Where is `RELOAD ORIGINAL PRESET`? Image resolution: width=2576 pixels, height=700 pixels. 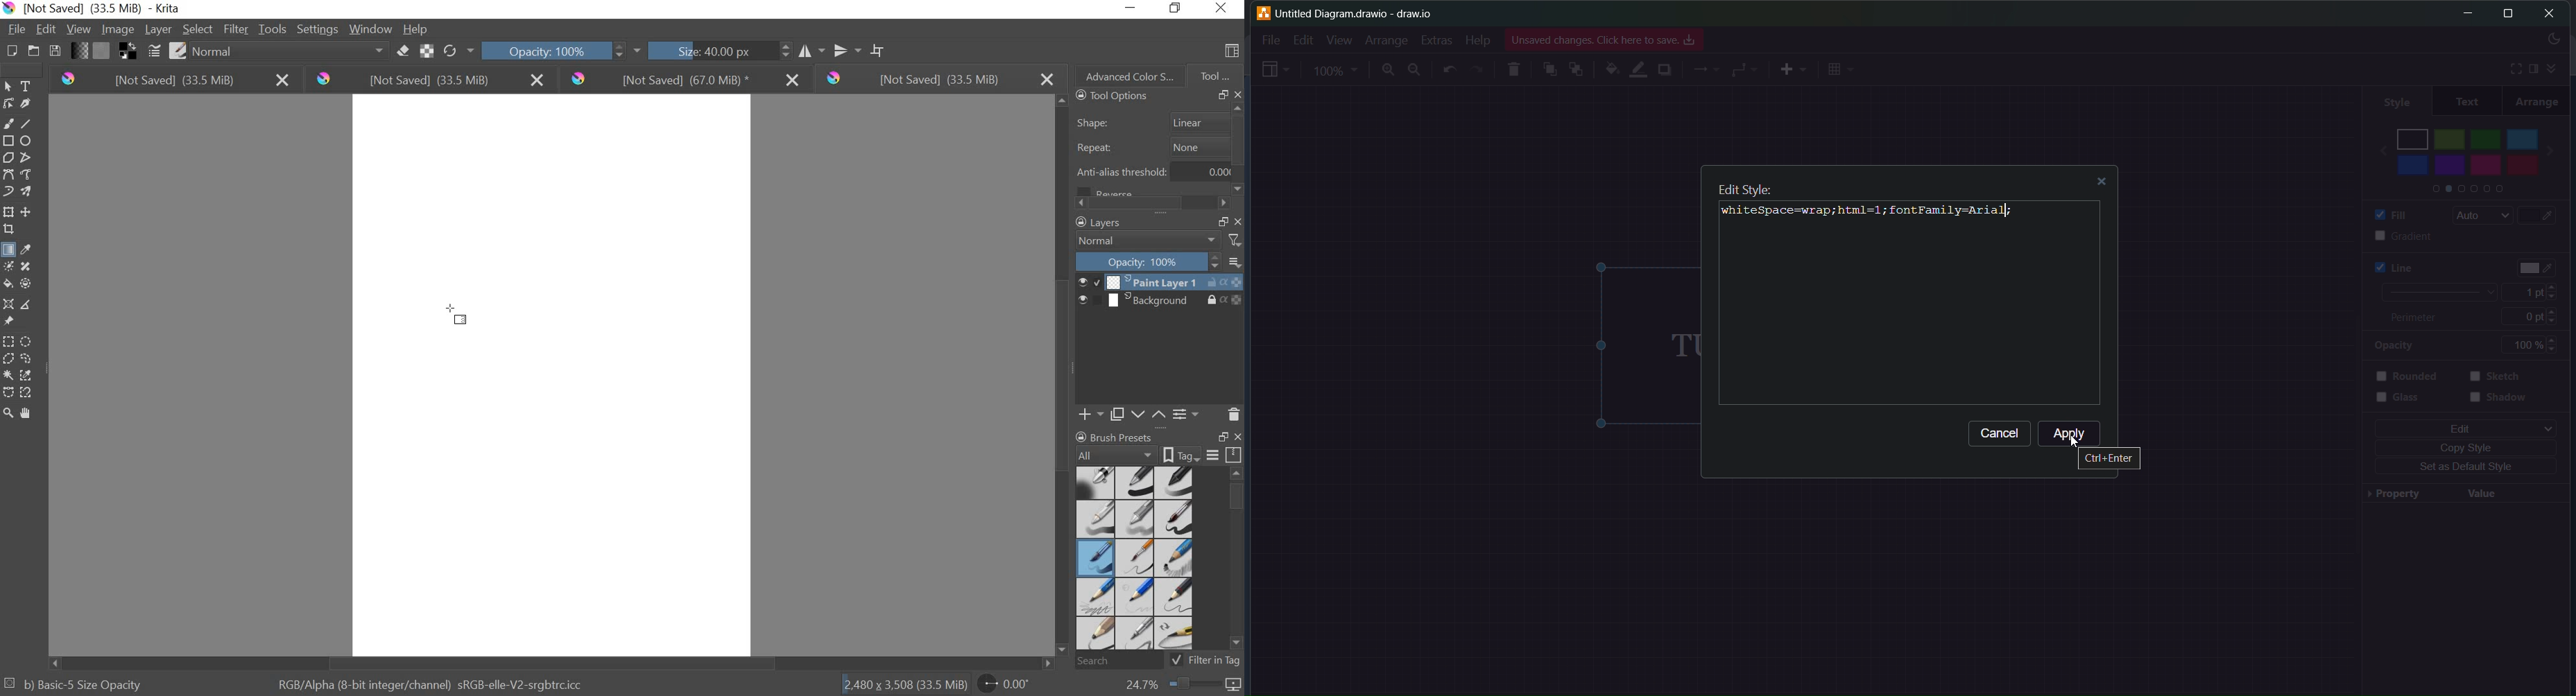 RELOAD ORIGINAL PRESET is located at coordinates (462, 49).